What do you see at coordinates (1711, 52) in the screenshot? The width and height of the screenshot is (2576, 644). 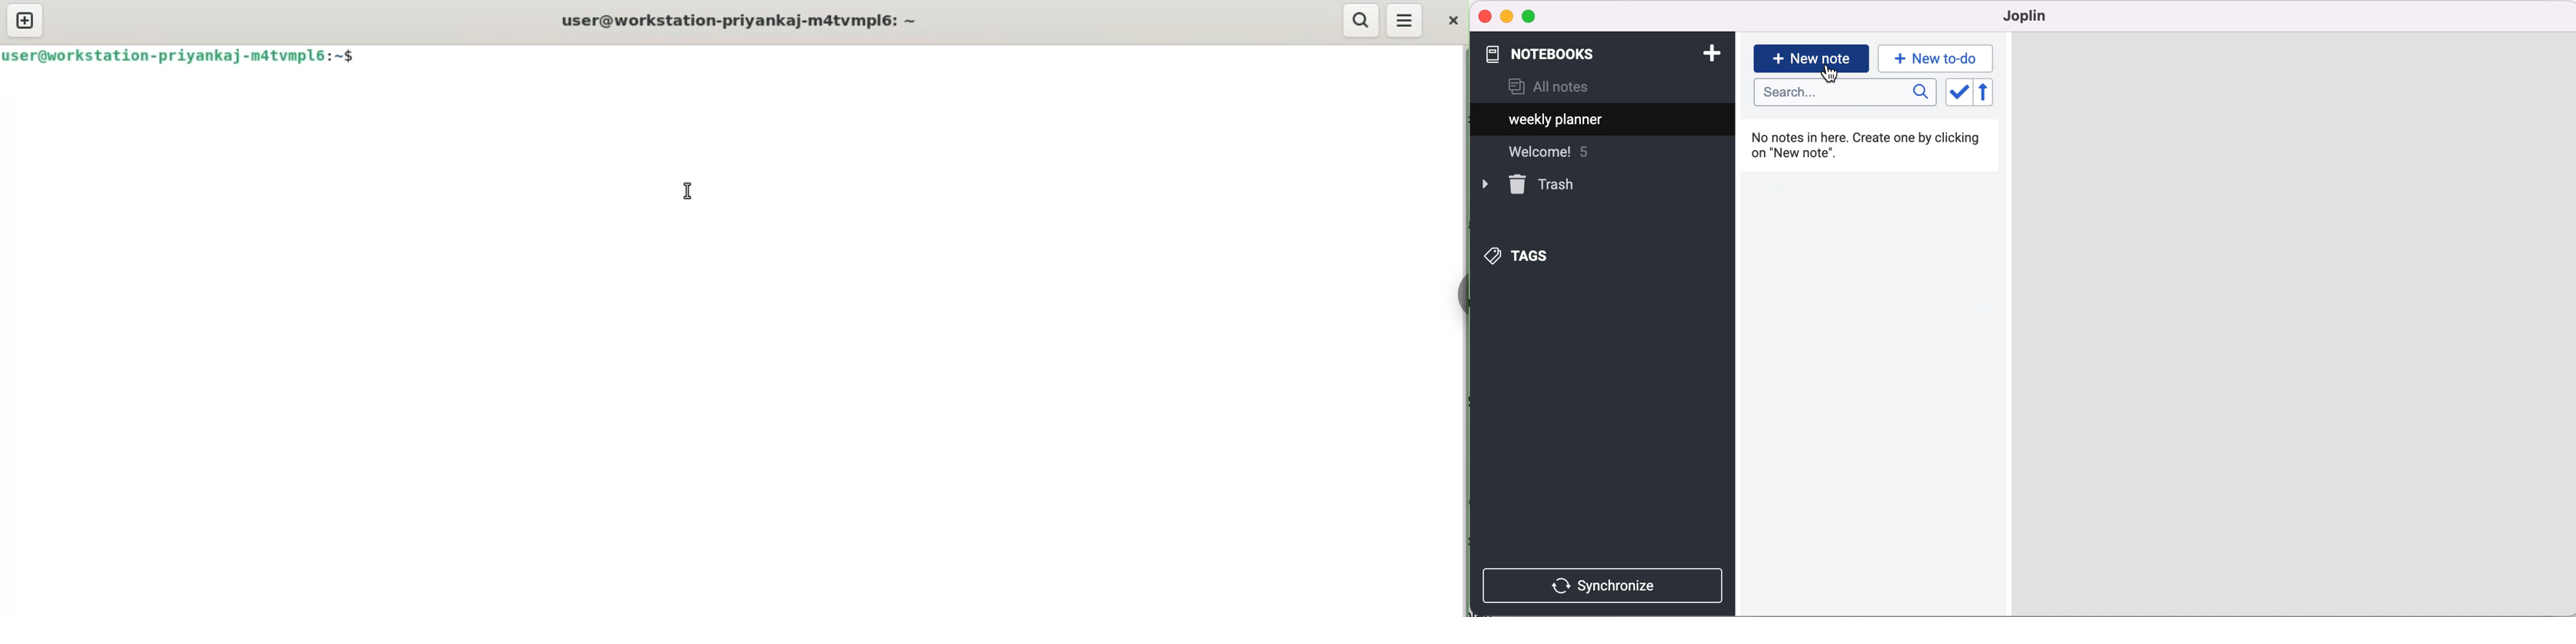 I see `add note` at bounding box center [1711, 52].